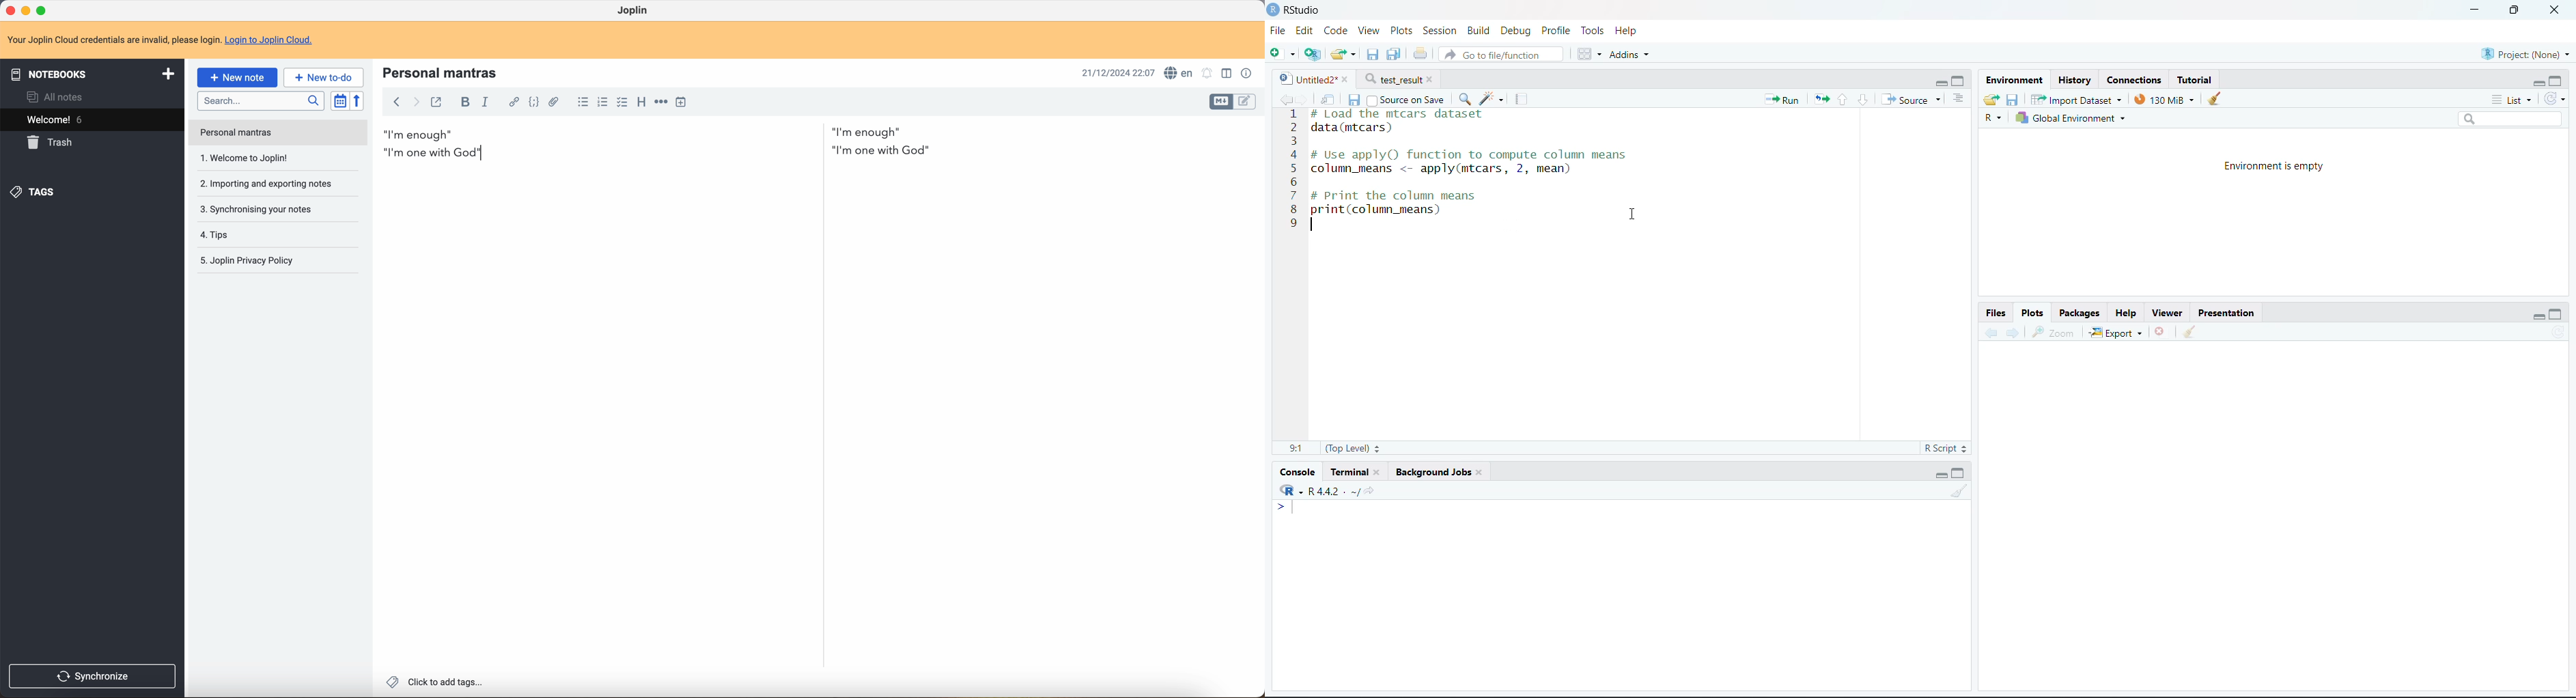 Image resolution: width=2576 pixels, height=700 pixels. I want to click on List, so click(1960, 98).